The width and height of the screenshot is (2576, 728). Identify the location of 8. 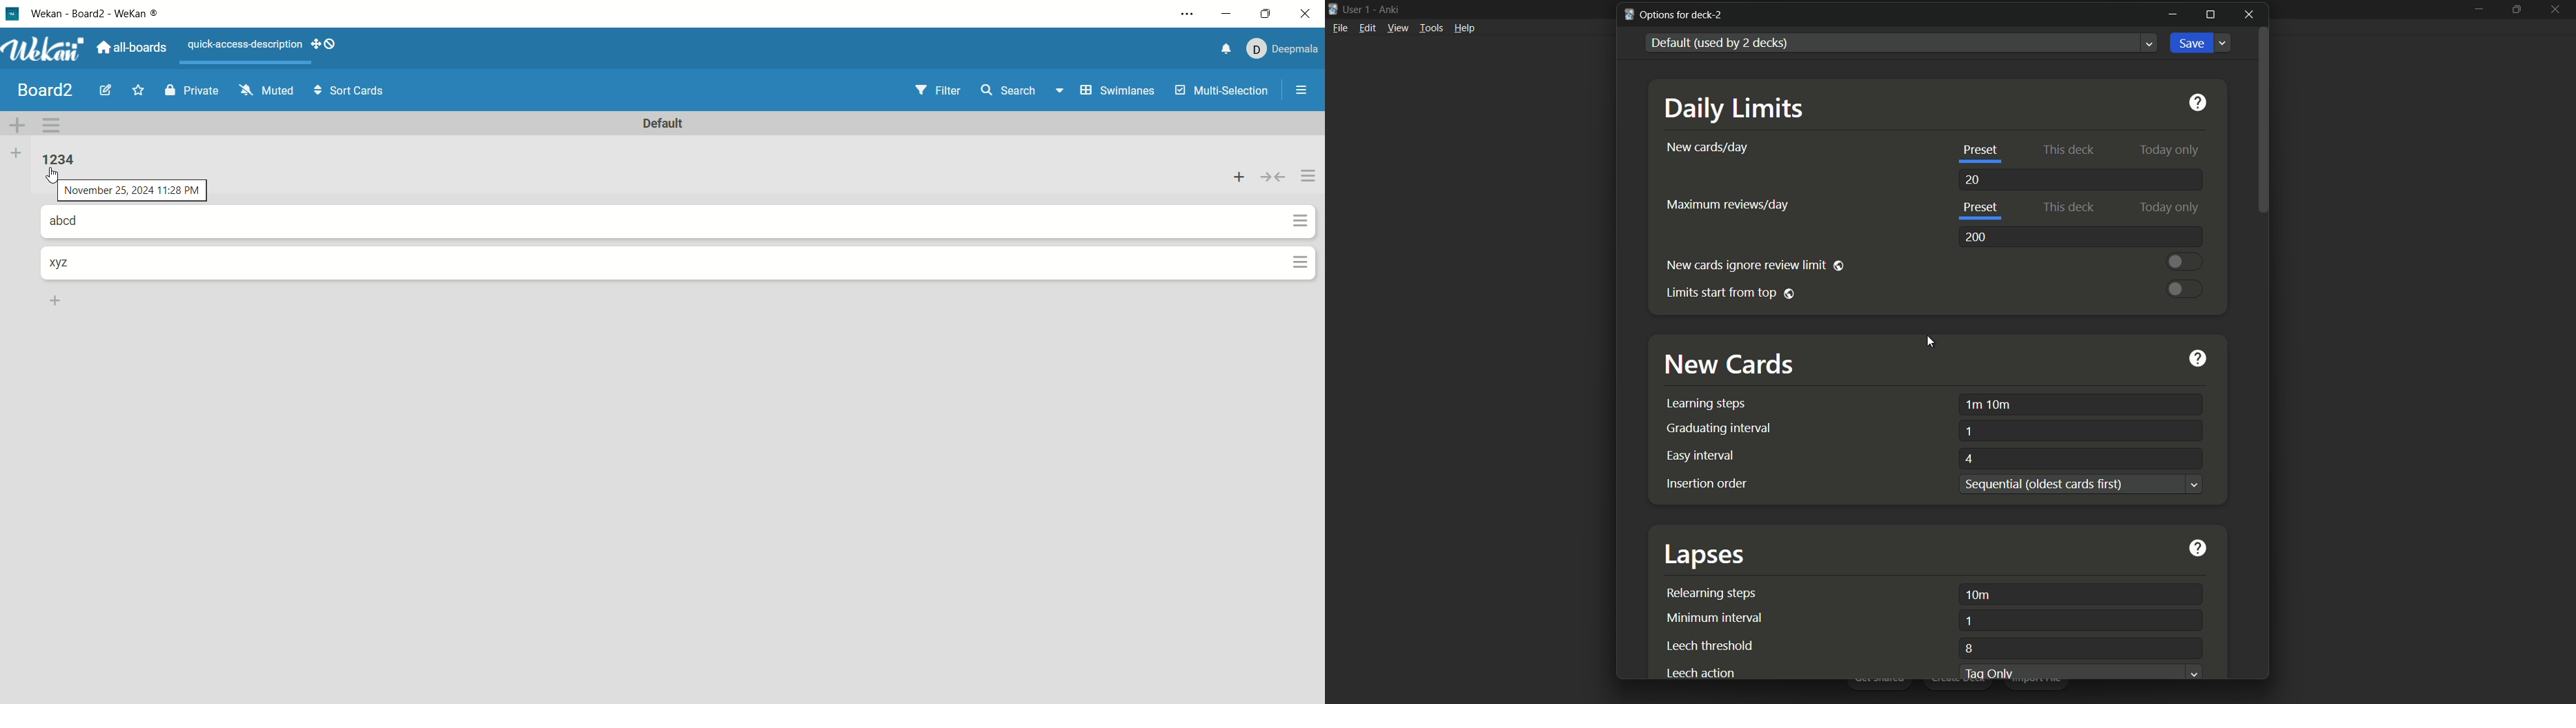
(1968, 647).